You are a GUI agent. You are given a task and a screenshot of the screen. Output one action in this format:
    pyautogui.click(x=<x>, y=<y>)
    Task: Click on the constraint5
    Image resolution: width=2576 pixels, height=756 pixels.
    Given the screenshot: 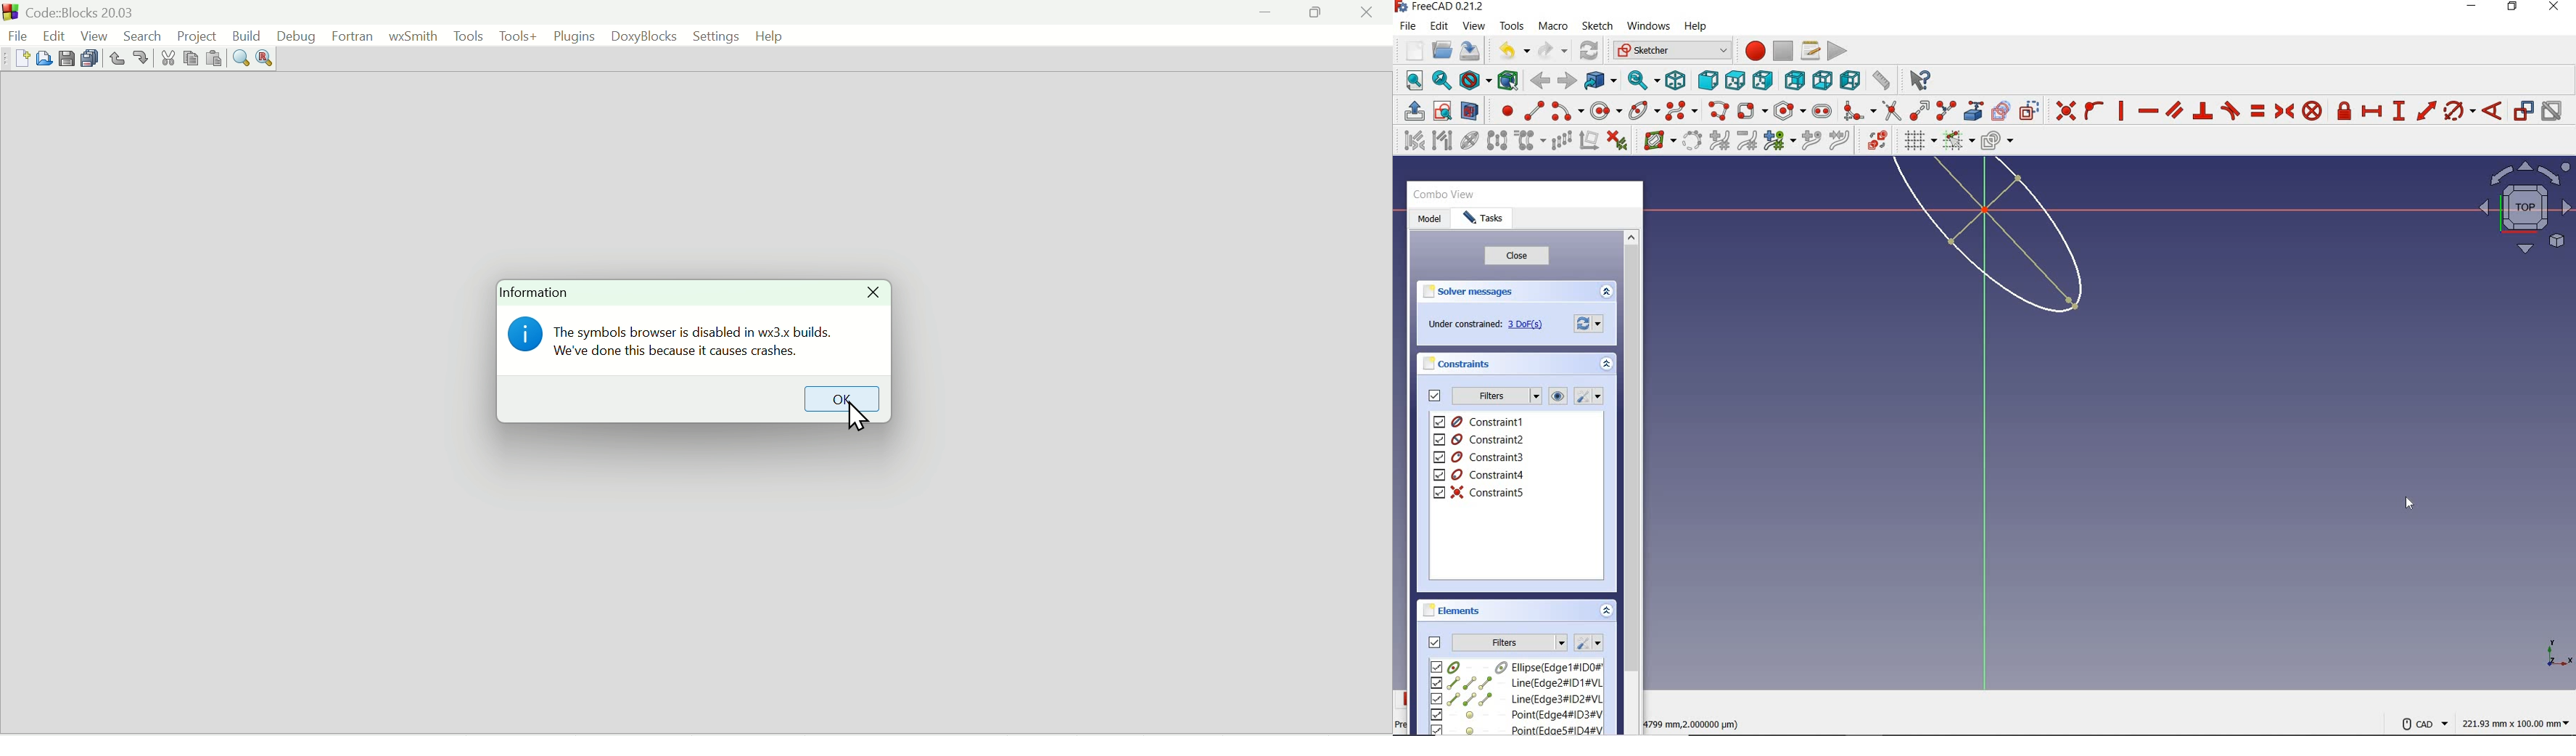 What is the action you would take?
    pyautogui.click(x=1479, y=492)
    